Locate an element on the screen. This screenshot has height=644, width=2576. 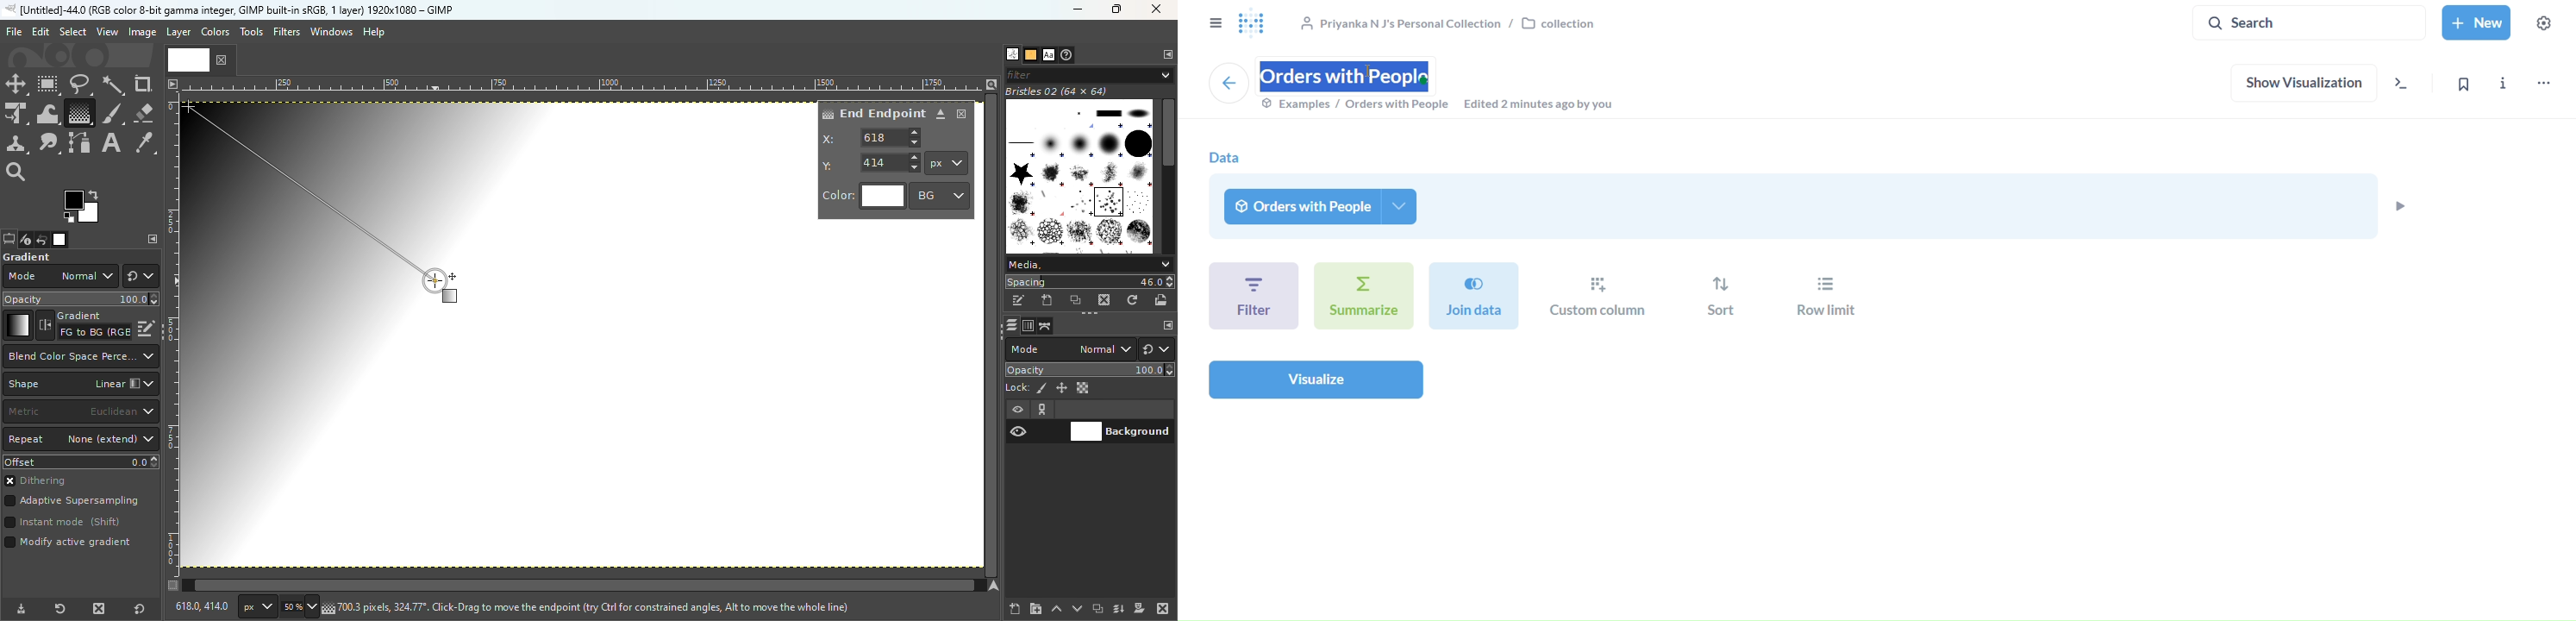
View/Hide is located at coordinates (1036, 421).